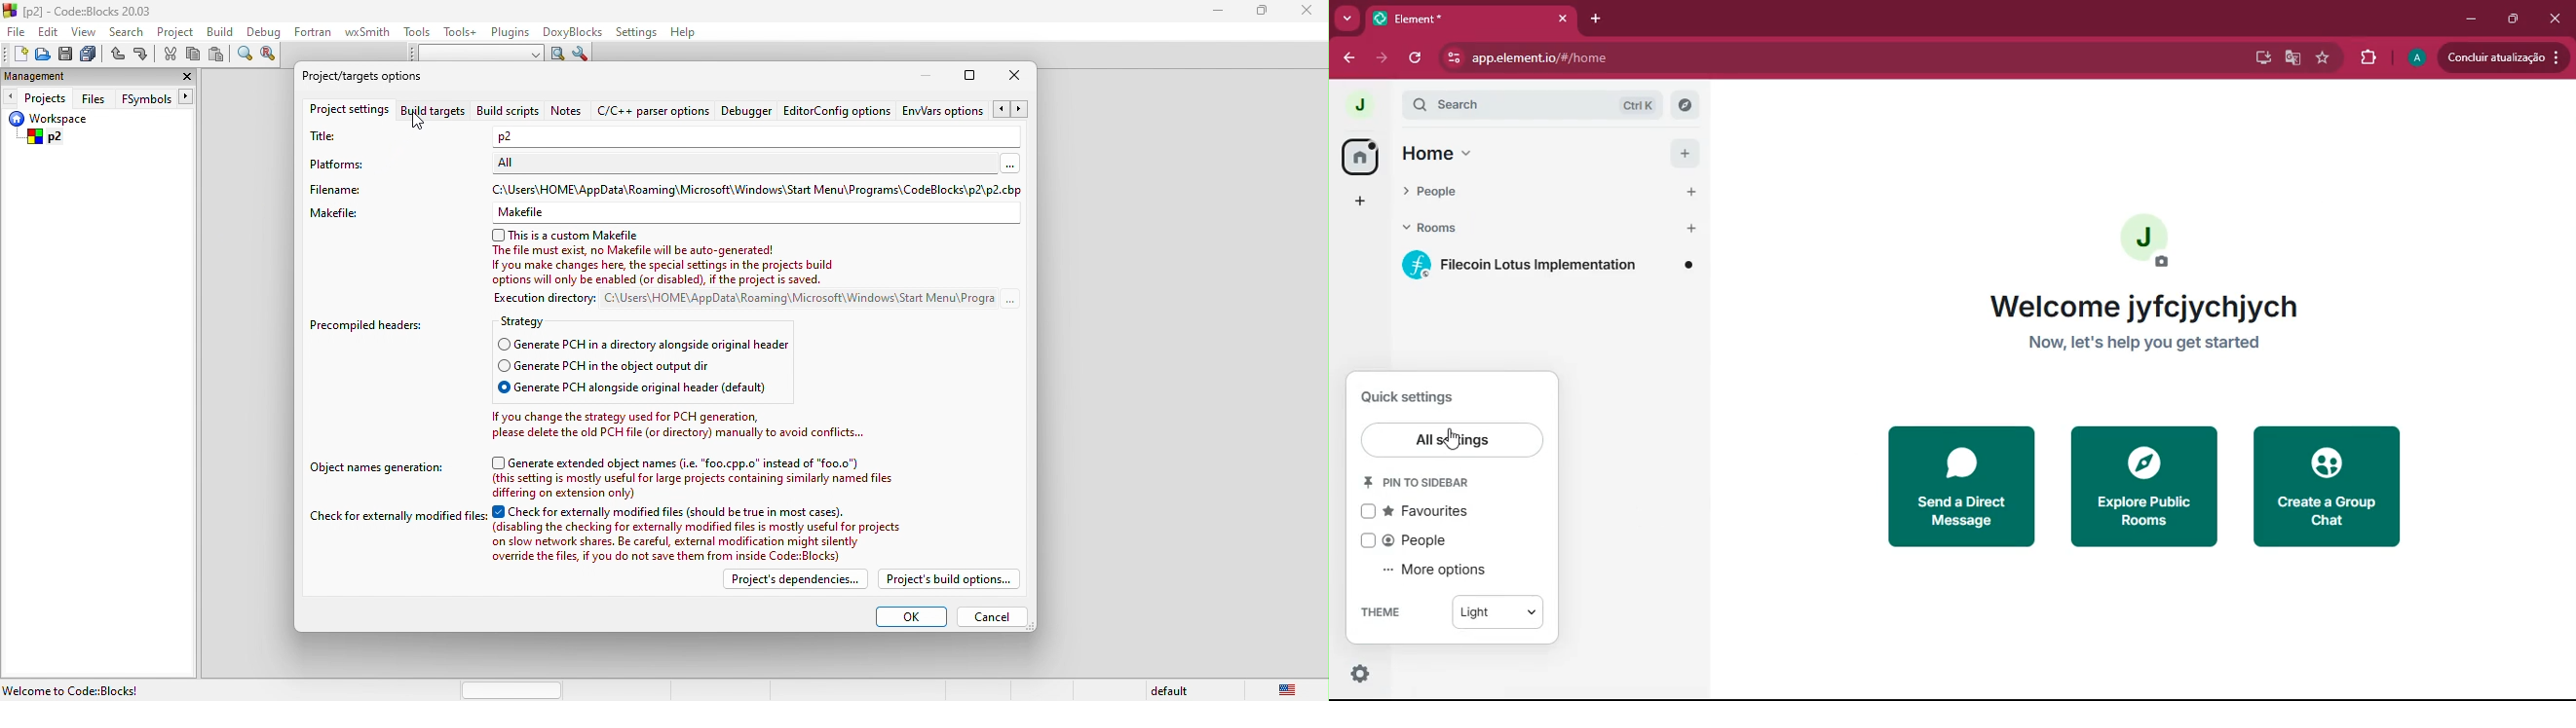  What do you see at coordinates (423, 121) in the screenshot?
I see `cursor movement` at bounding box center [423, 121].